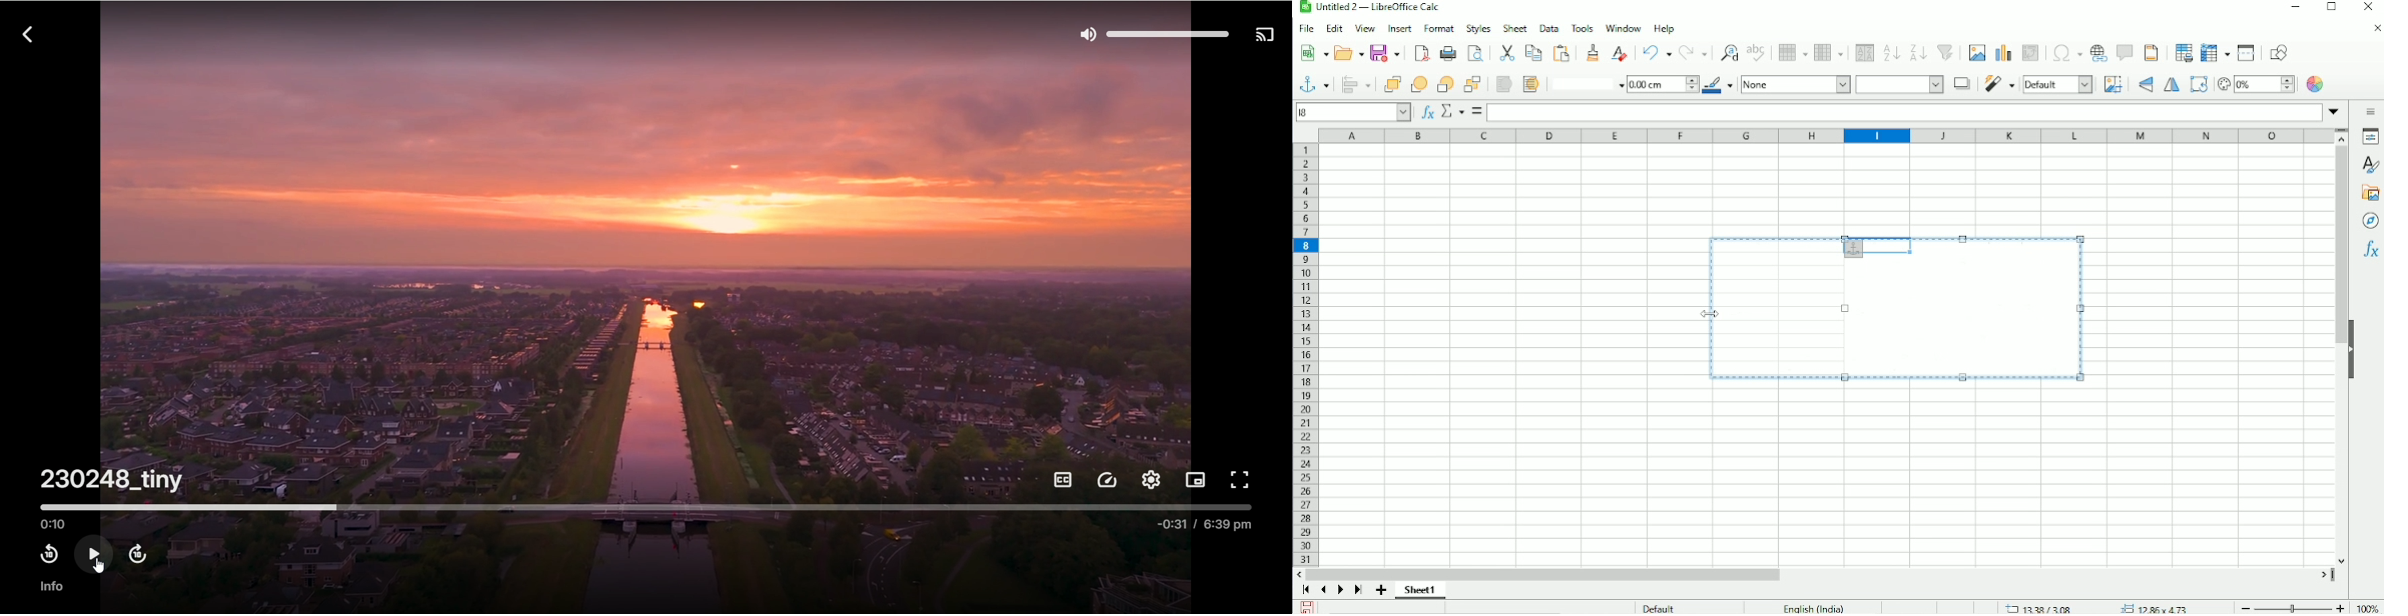 Image resolution: width=2408 pixels, height=616 pixels. I want to click on New, so click(1314, 53).